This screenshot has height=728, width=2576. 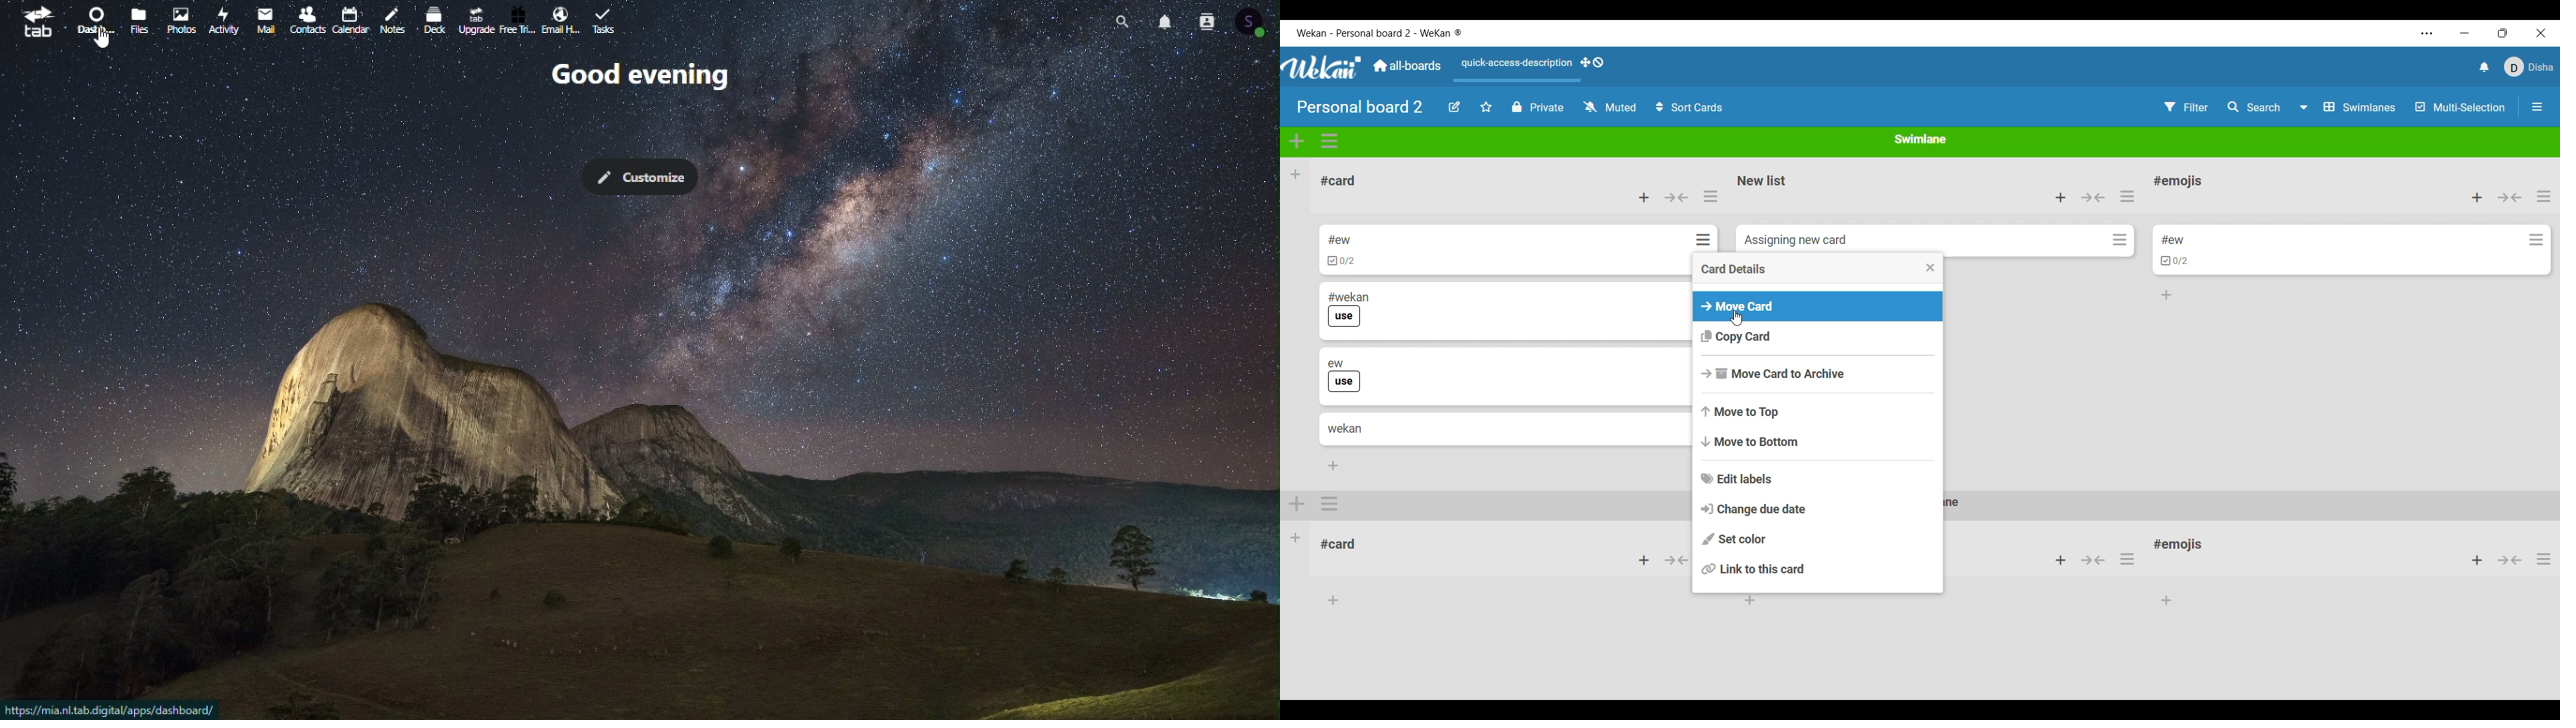 I want to click on add, so click(x=2470, y=561).